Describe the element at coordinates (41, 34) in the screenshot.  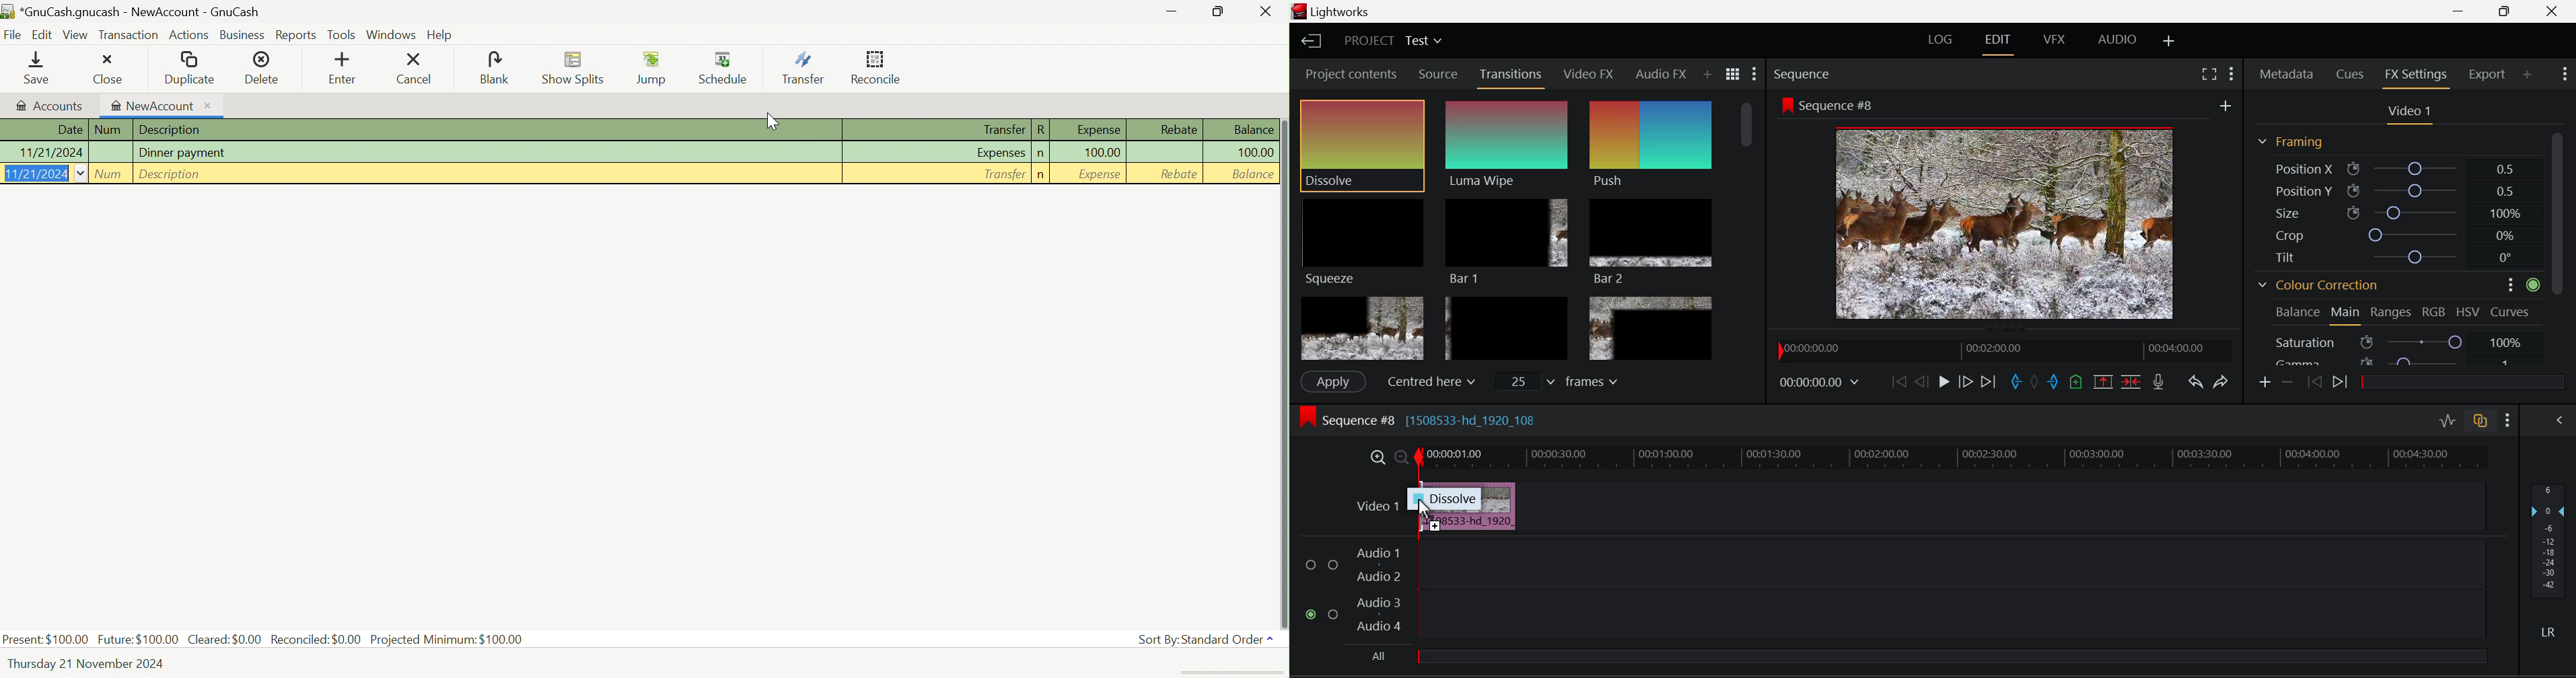
I see `Edit` at that location.